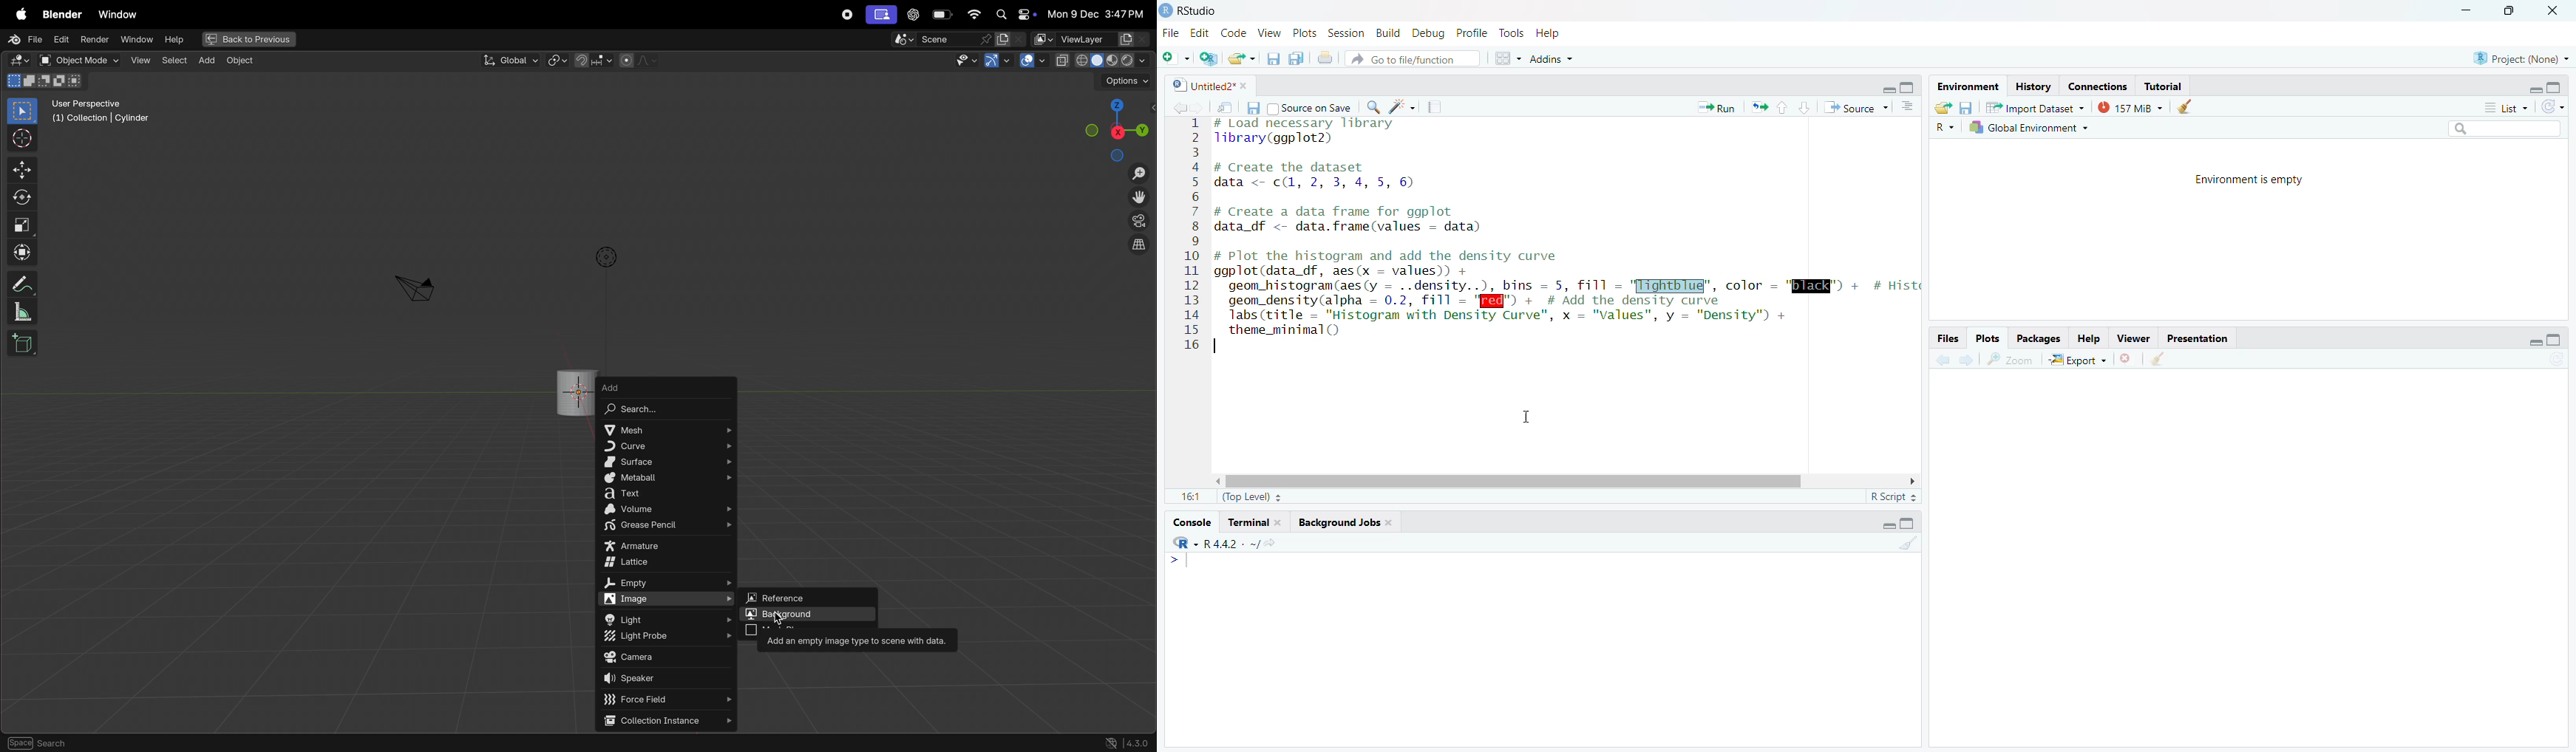  I want to click on text cursor, so click(1216, 344).